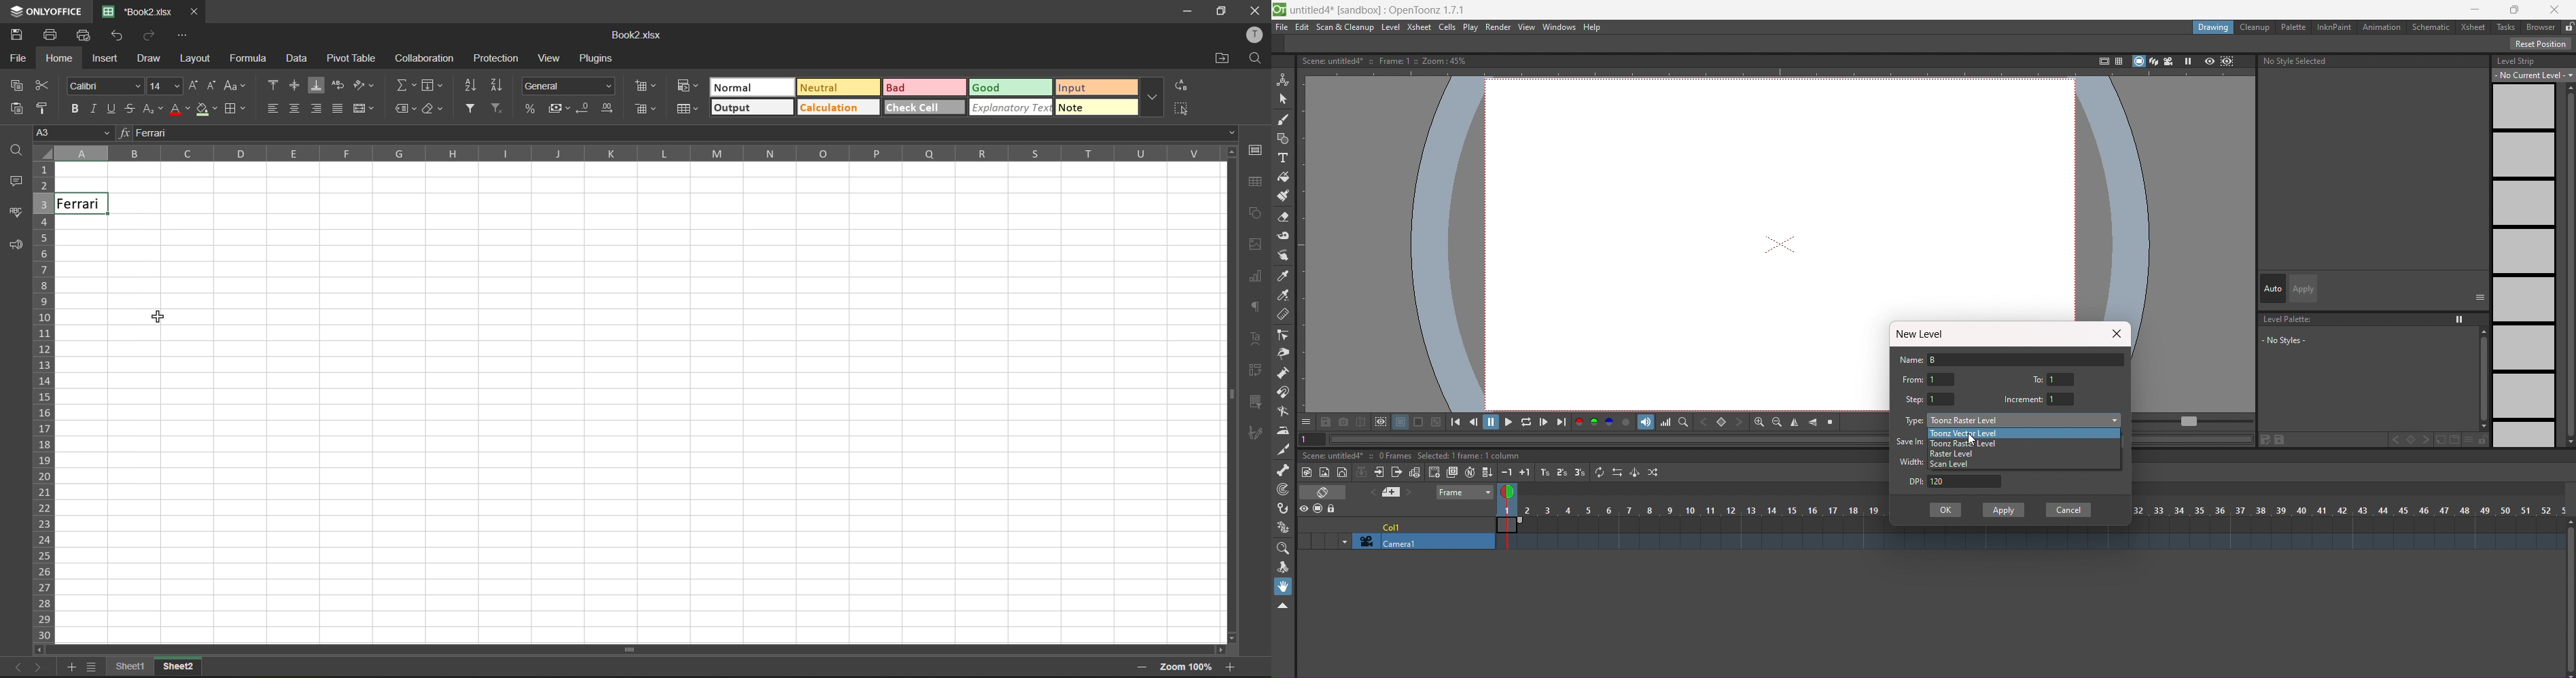 The width and height of the screenshot is (2576, 700). I want to click on align left, so click(271, 107).